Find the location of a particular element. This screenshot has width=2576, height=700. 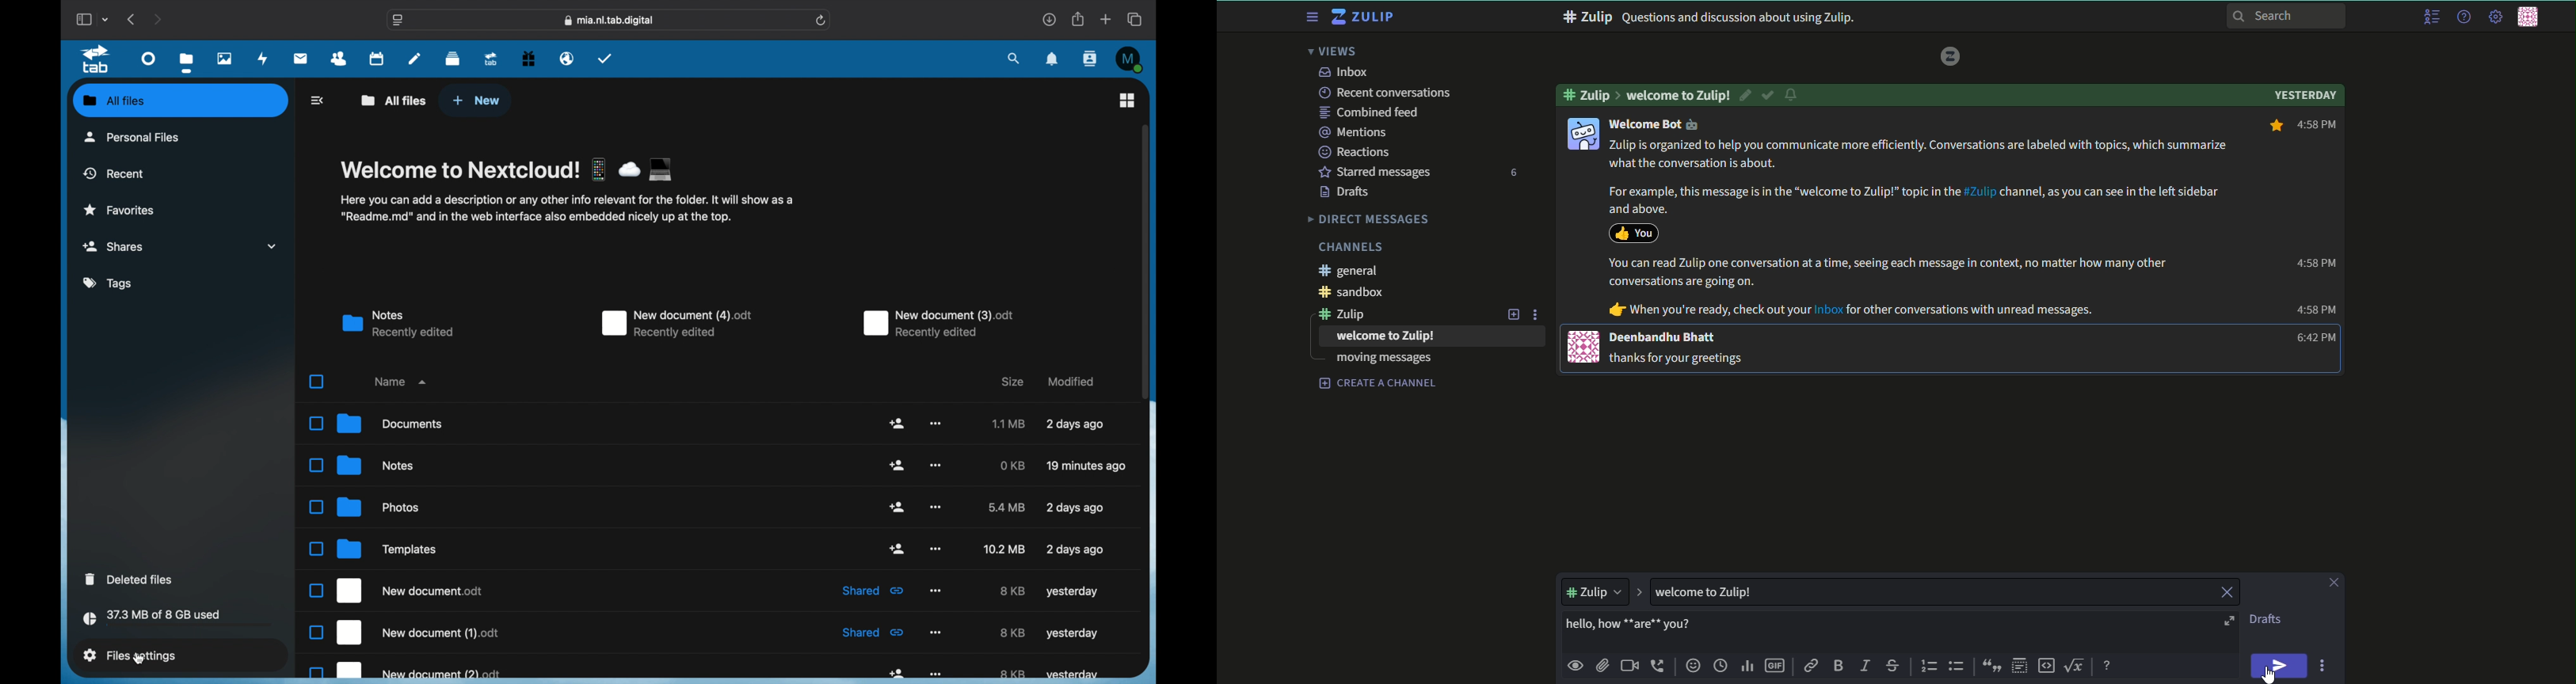

size is located at coordinates (1014, 465).